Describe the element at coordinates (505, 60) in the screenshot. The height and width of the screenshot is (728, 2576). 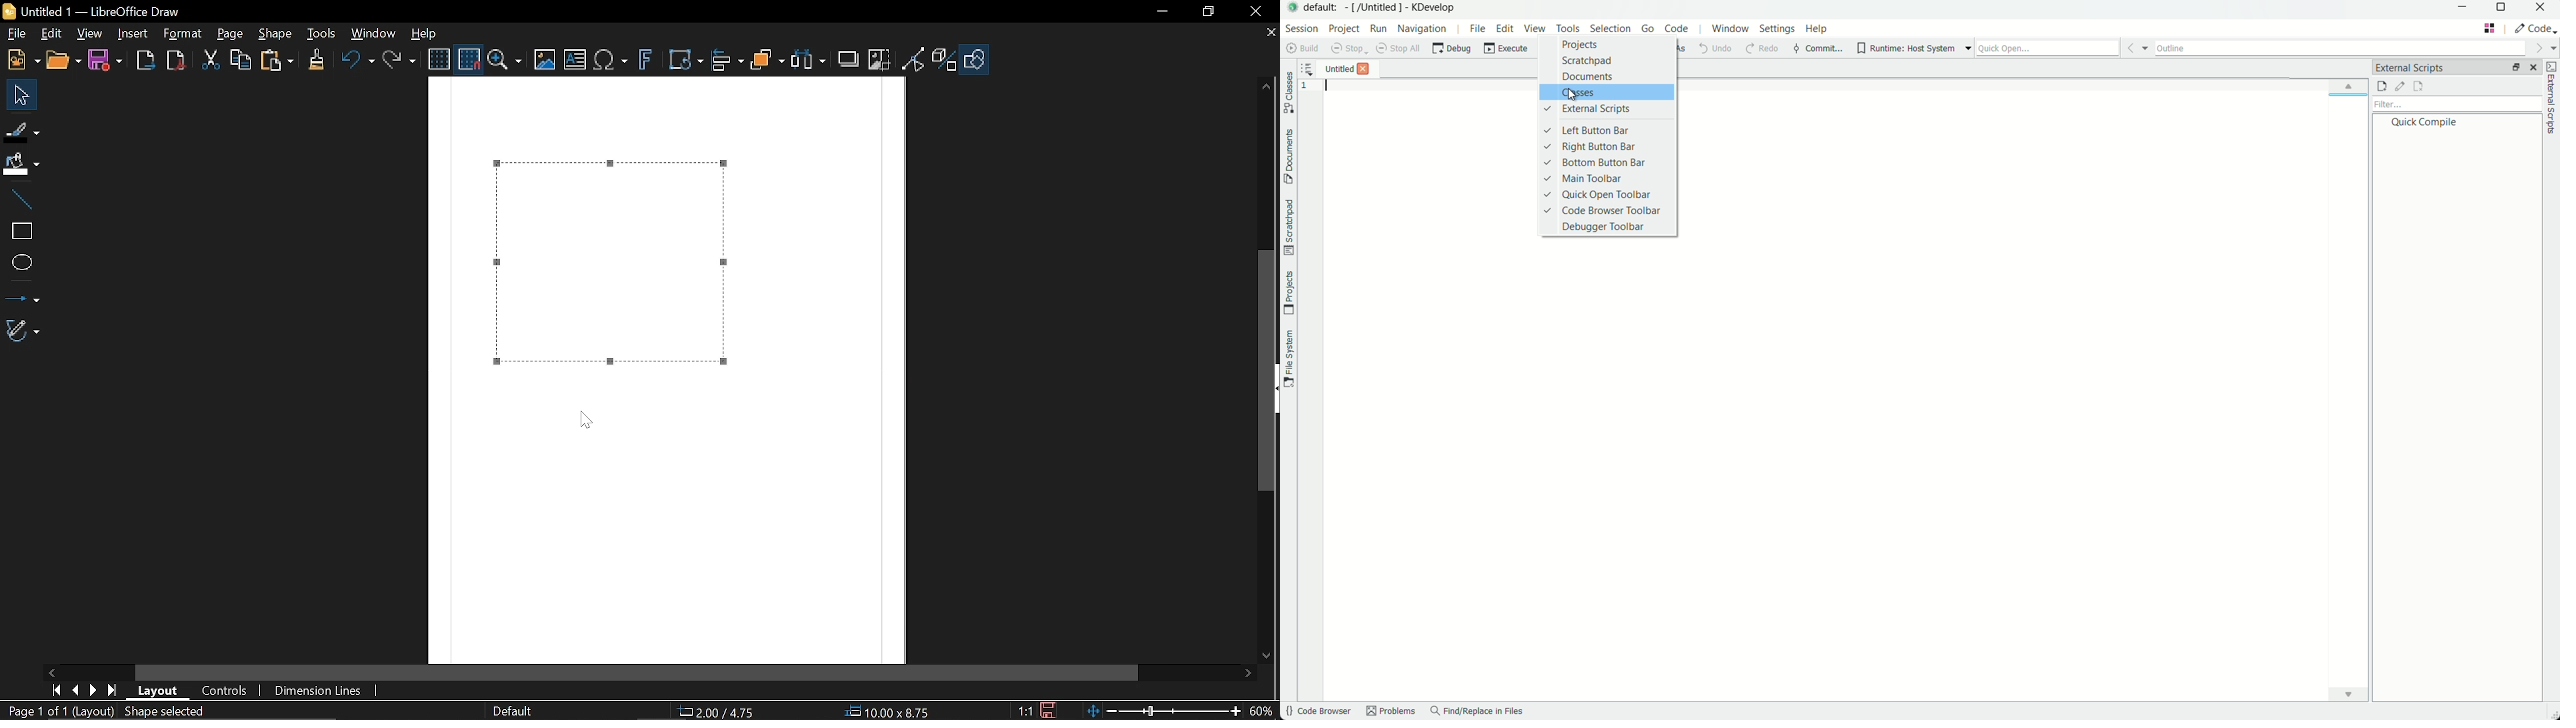
I see `Zoom` at that location.